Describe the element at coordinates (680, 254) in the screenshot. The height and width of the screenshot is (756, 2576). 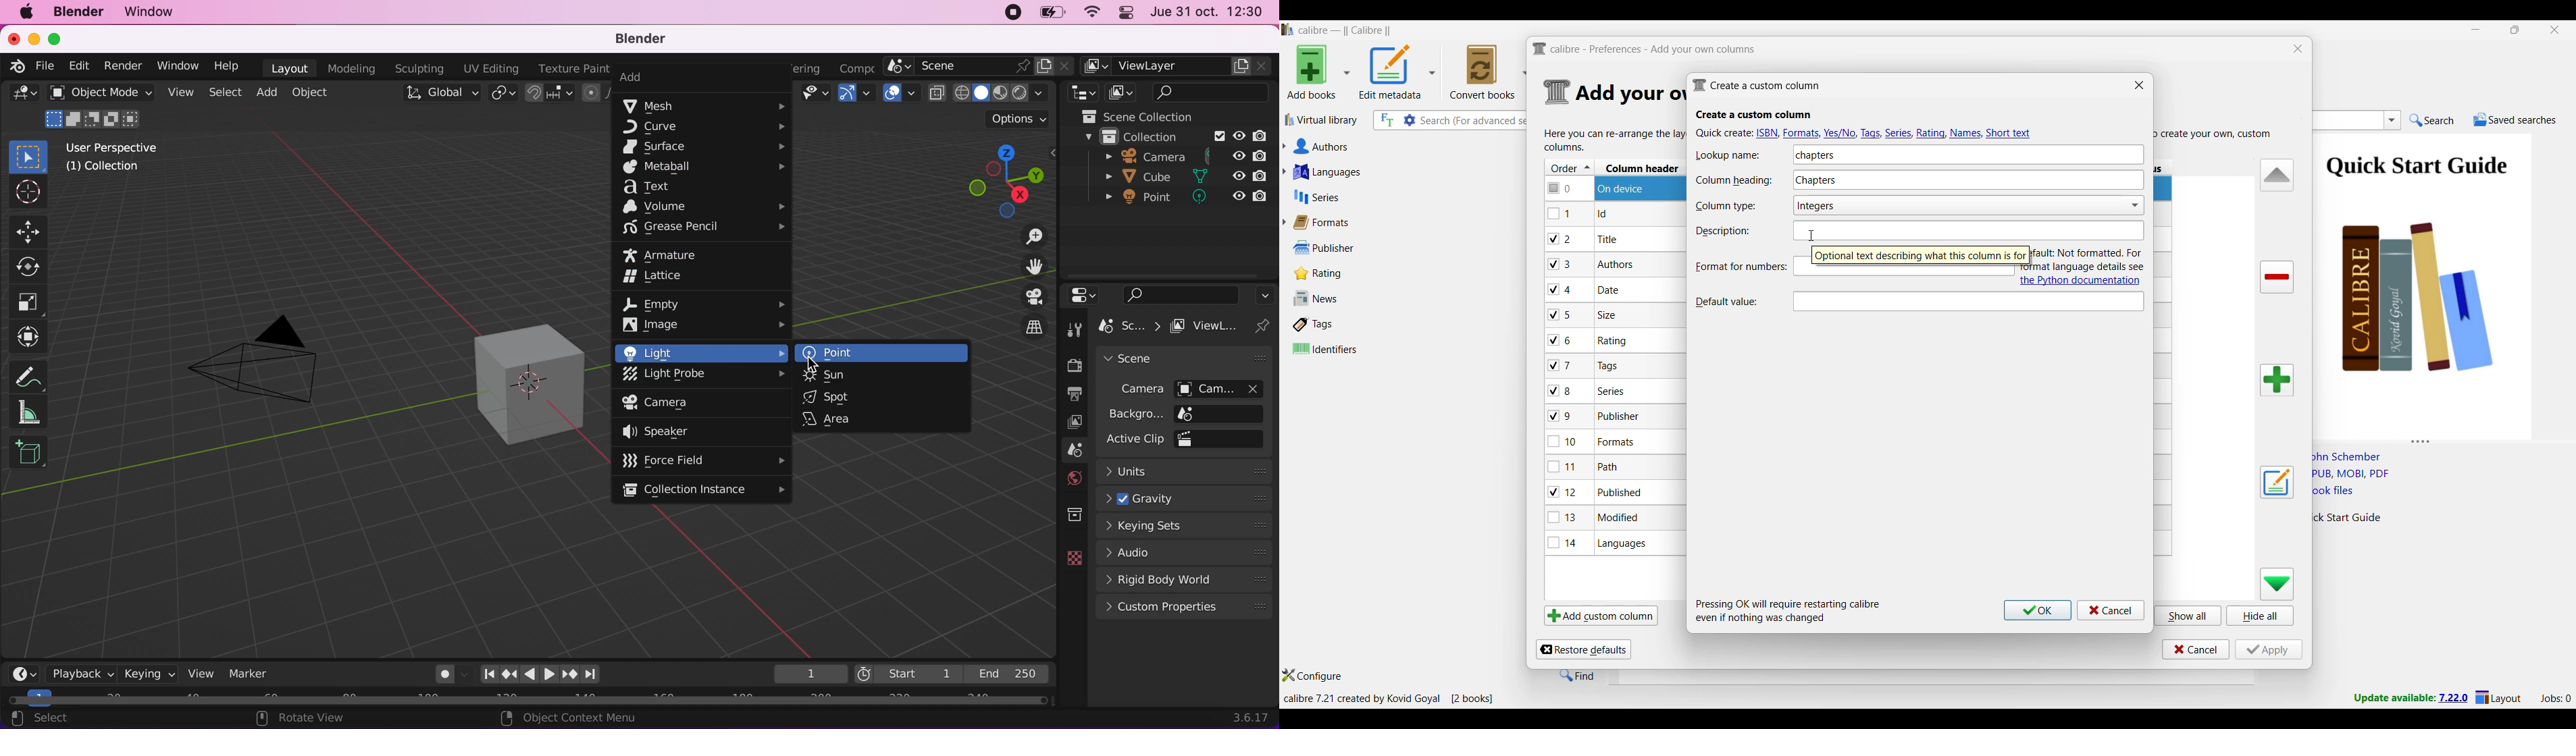
I see `armature` at that location.